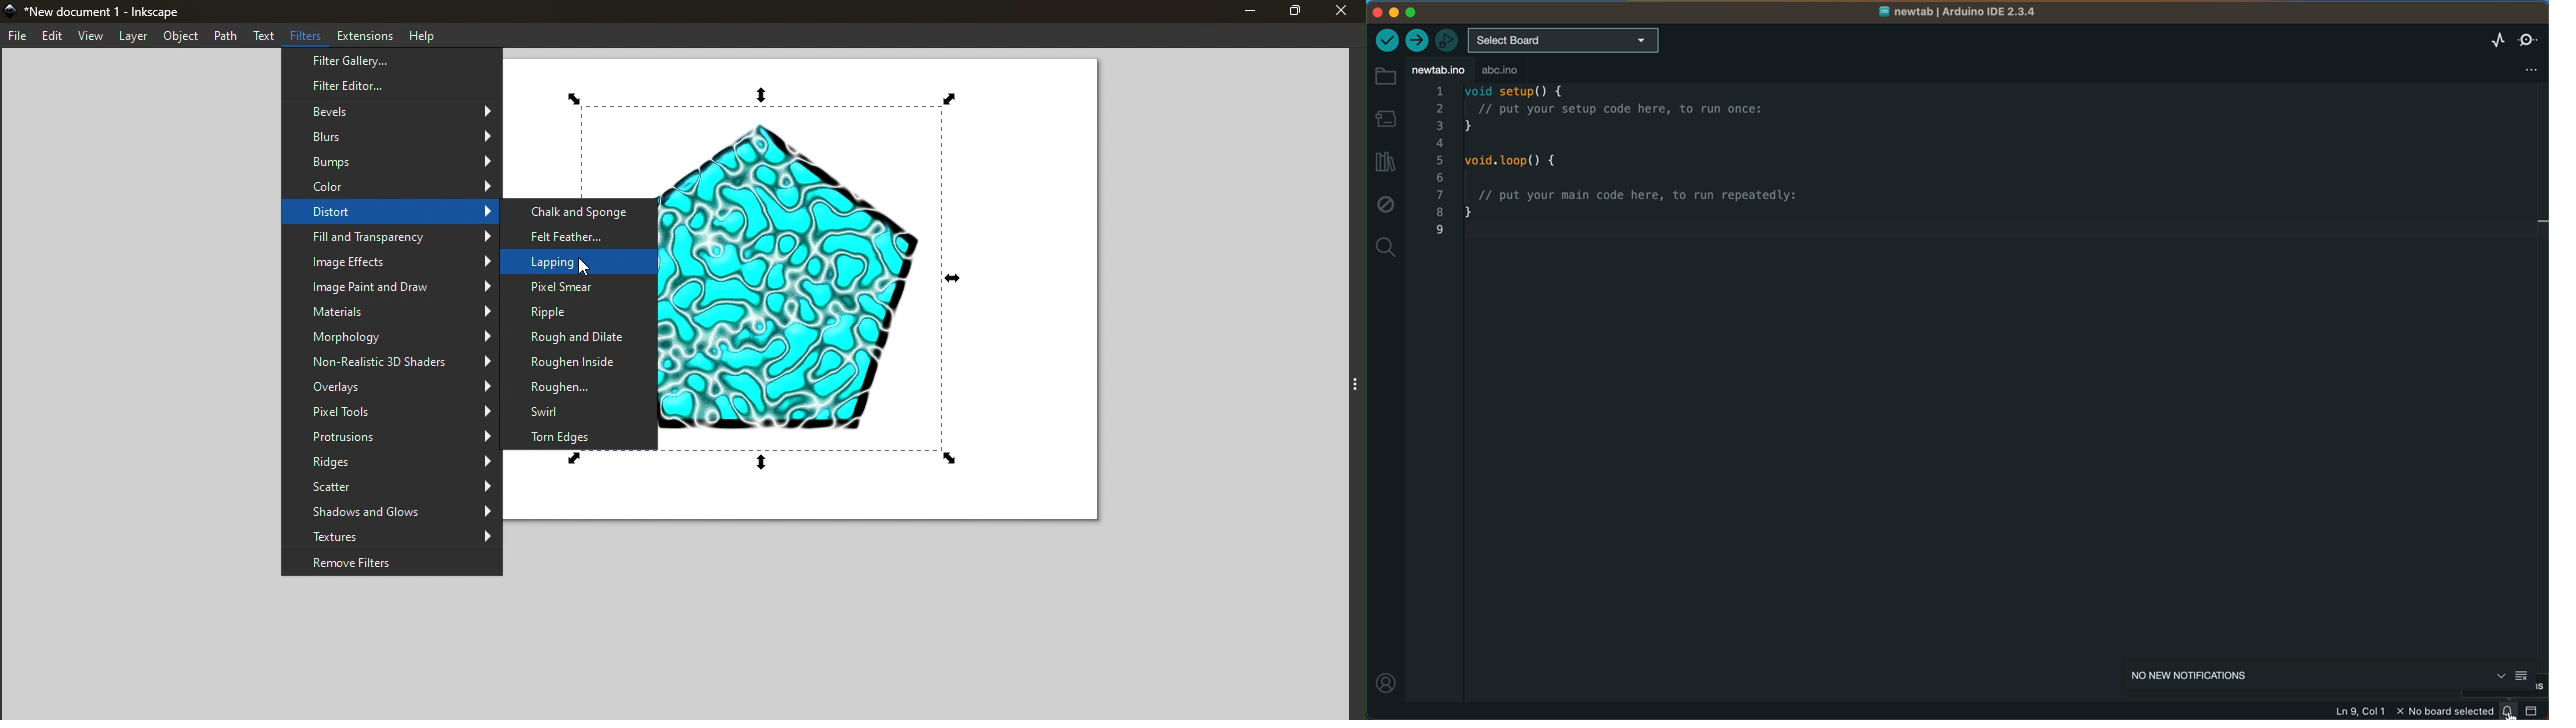 This screenshot has width=2576, height=728. What do you see at coordinates (584, 436) in the screenshot?
I see `Torn Edges` at bounding box center [584, 436].